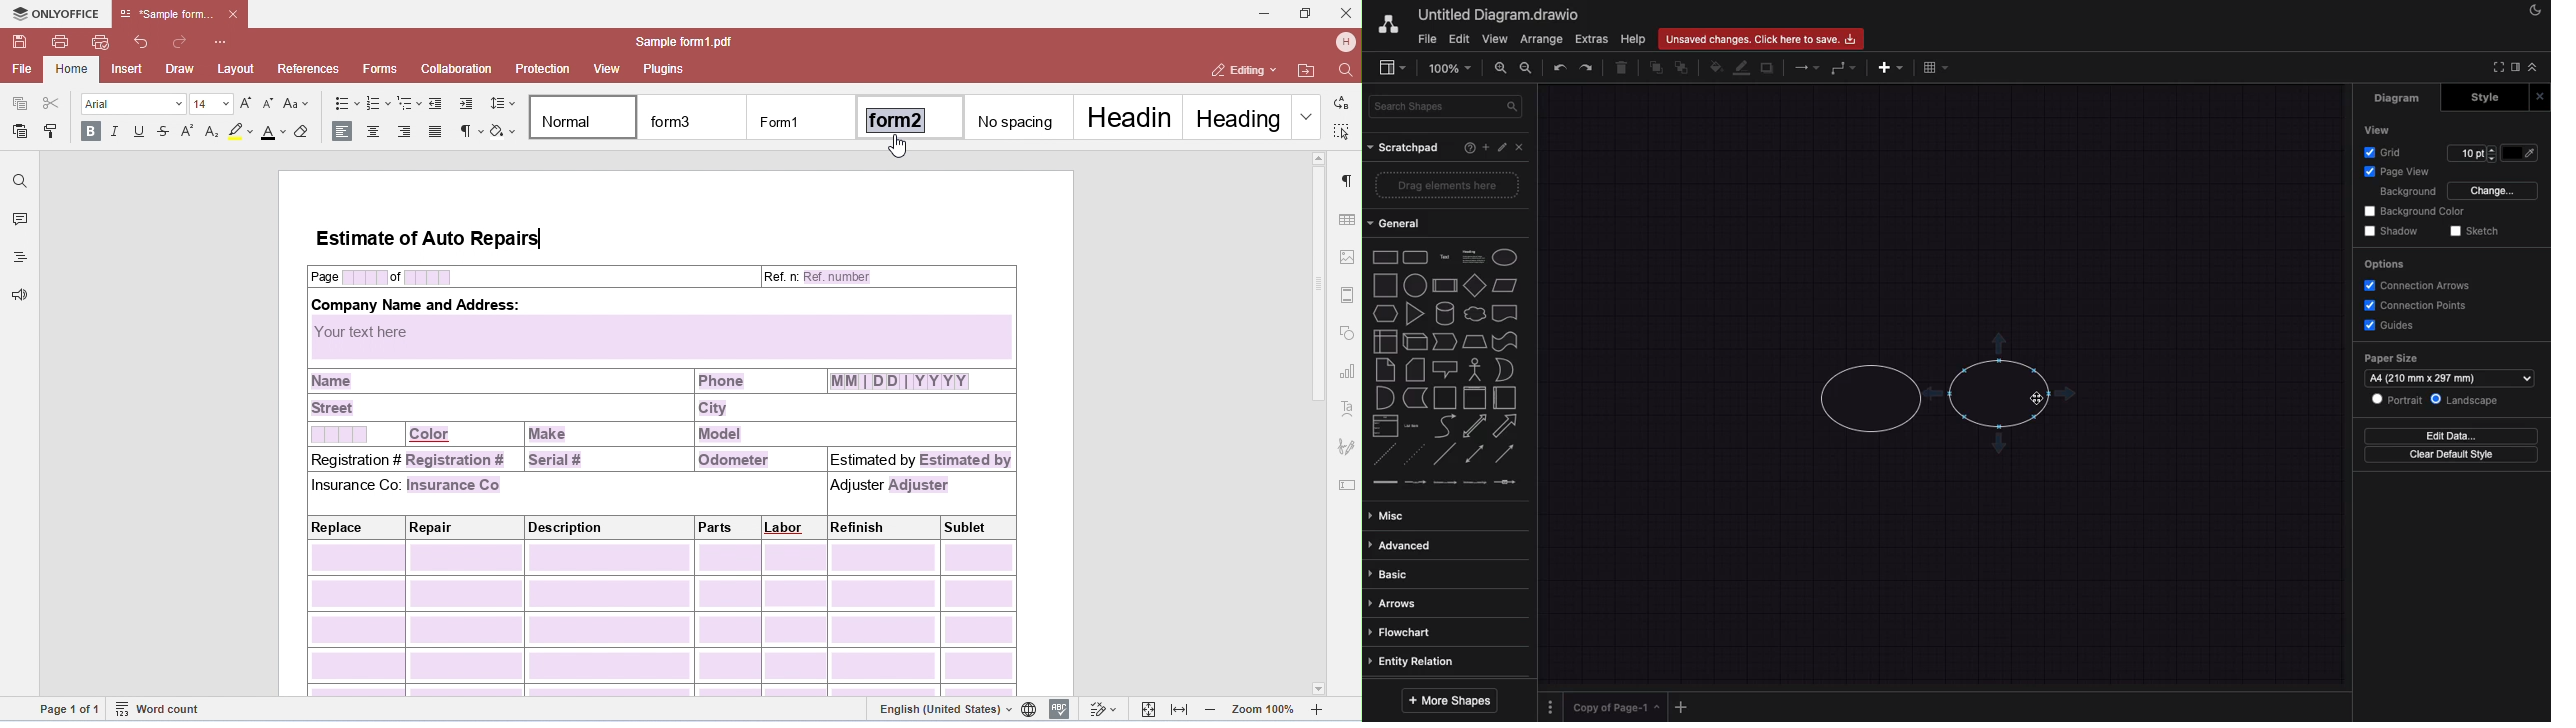 This screenshot has height=728, width=2576. Describe the element at coordinates (1506, 341) in the screenshot. I see `tape` at that location.